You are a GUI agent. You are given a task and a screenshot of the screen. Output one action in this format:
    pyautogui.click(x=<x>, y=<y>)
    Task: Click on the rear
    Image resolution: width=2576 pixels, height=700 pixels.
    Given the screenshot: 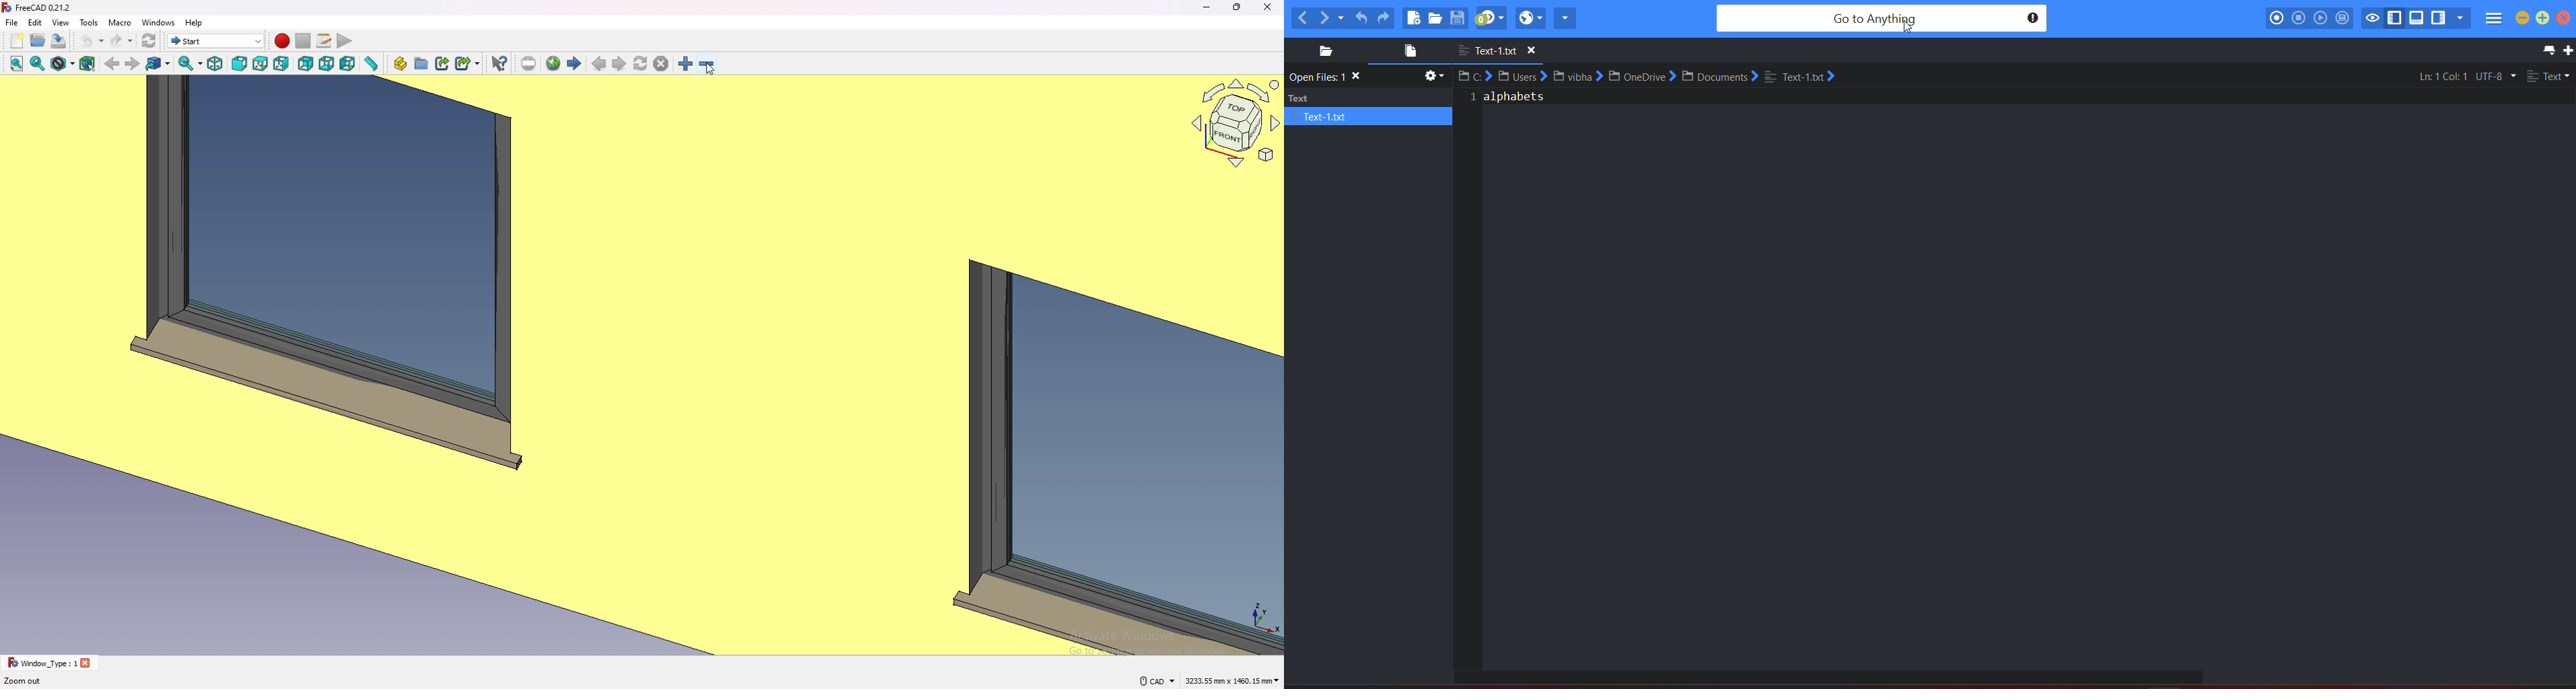 What is the action you would take?
    pyautogui.click(x=305, y=64)
    